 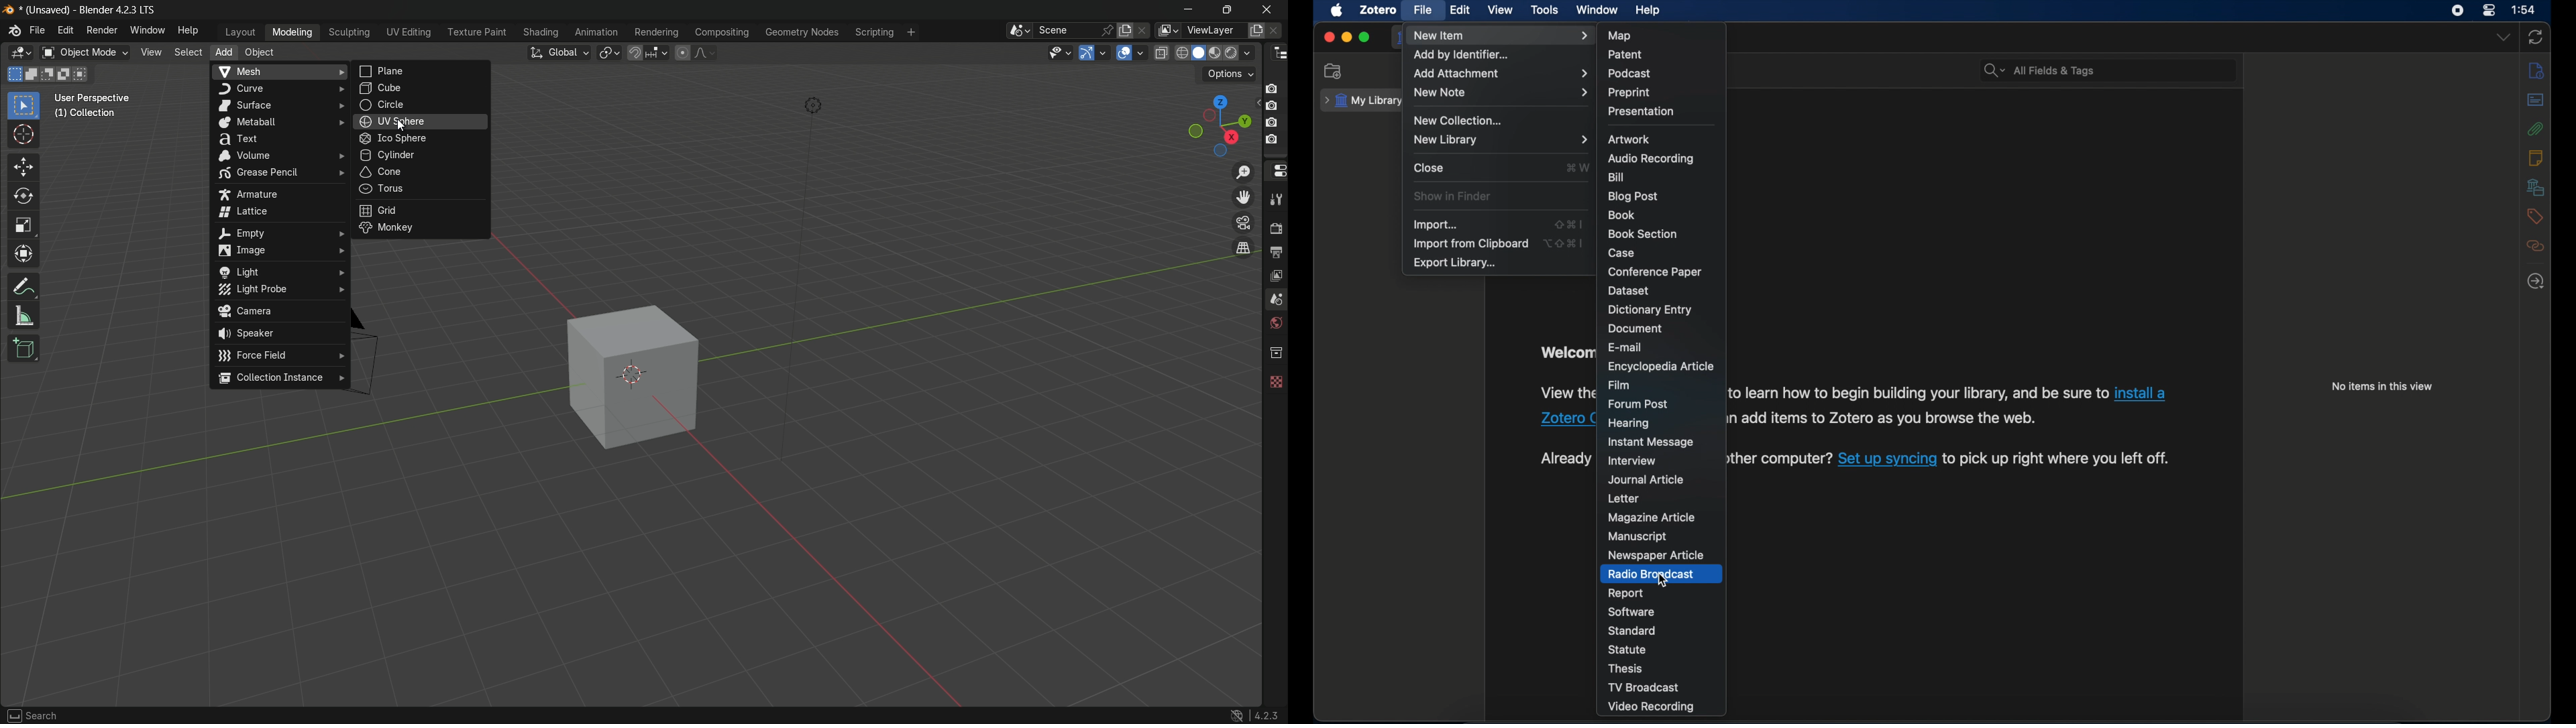 What do you see at coordinates (1501, 10) in the screenshot?
I see `view` at bounding box center [1501, 10].